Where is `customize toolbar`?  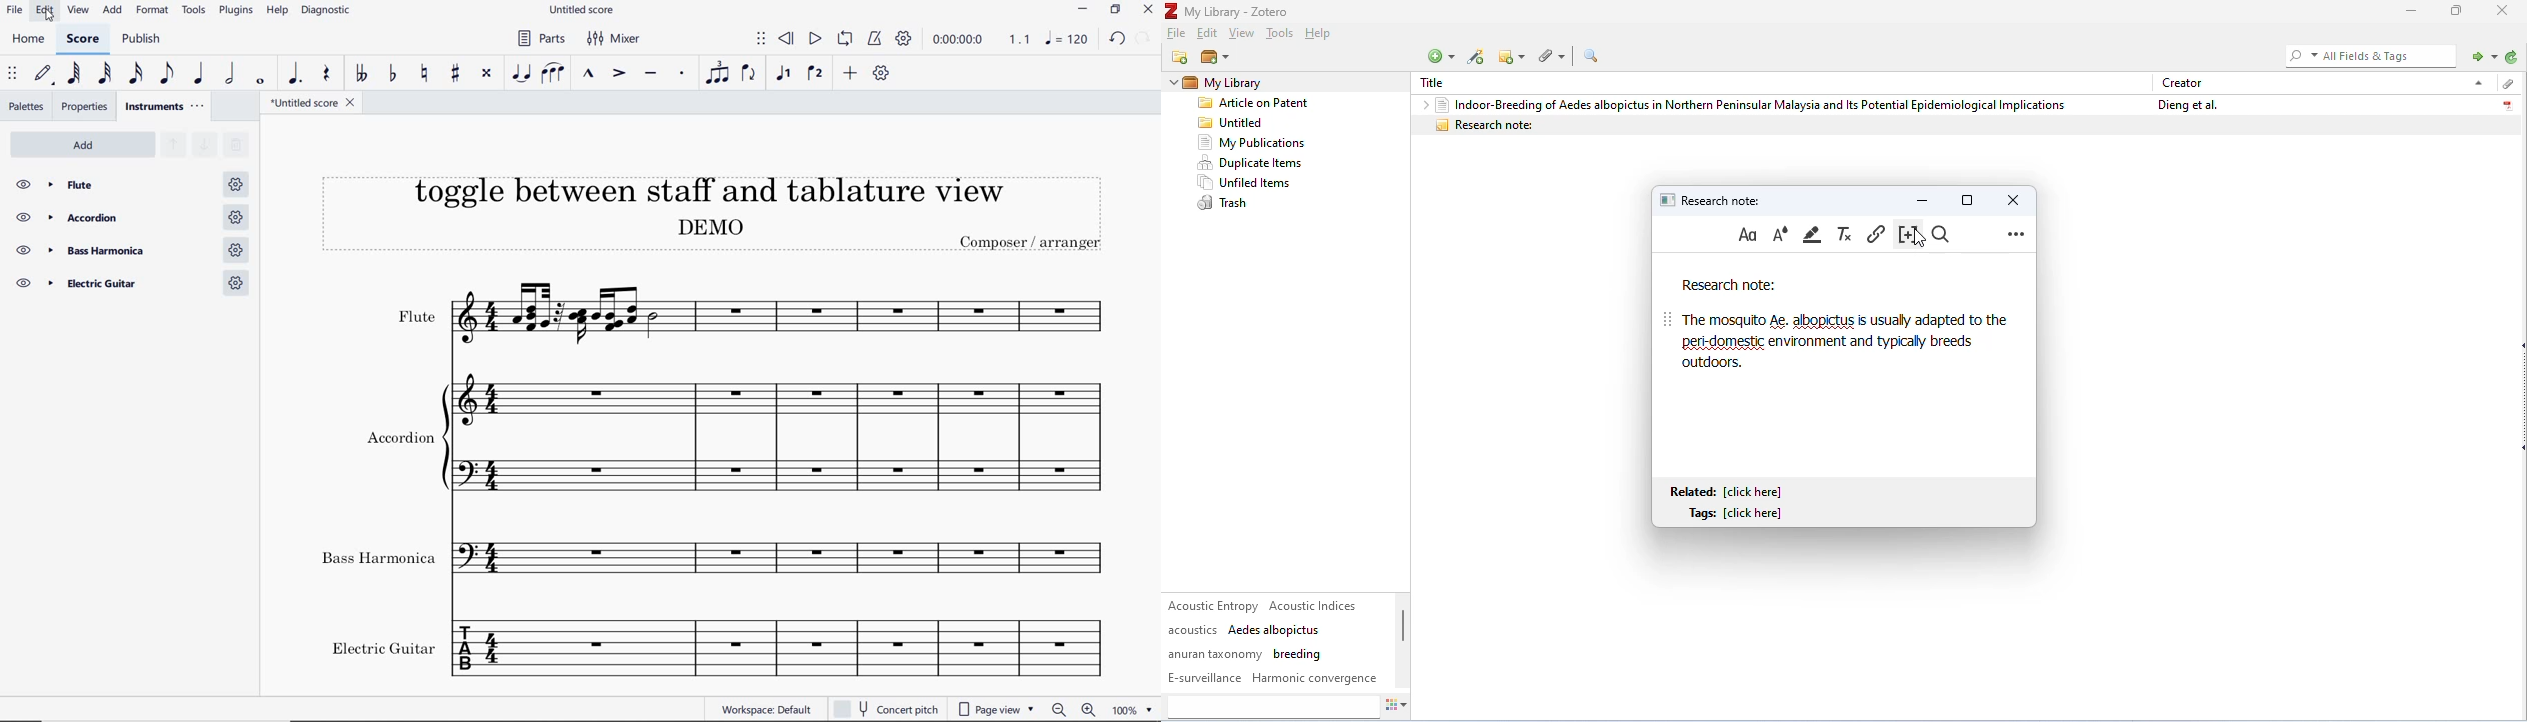 customize toolbar is located at coordinates (884, 75).